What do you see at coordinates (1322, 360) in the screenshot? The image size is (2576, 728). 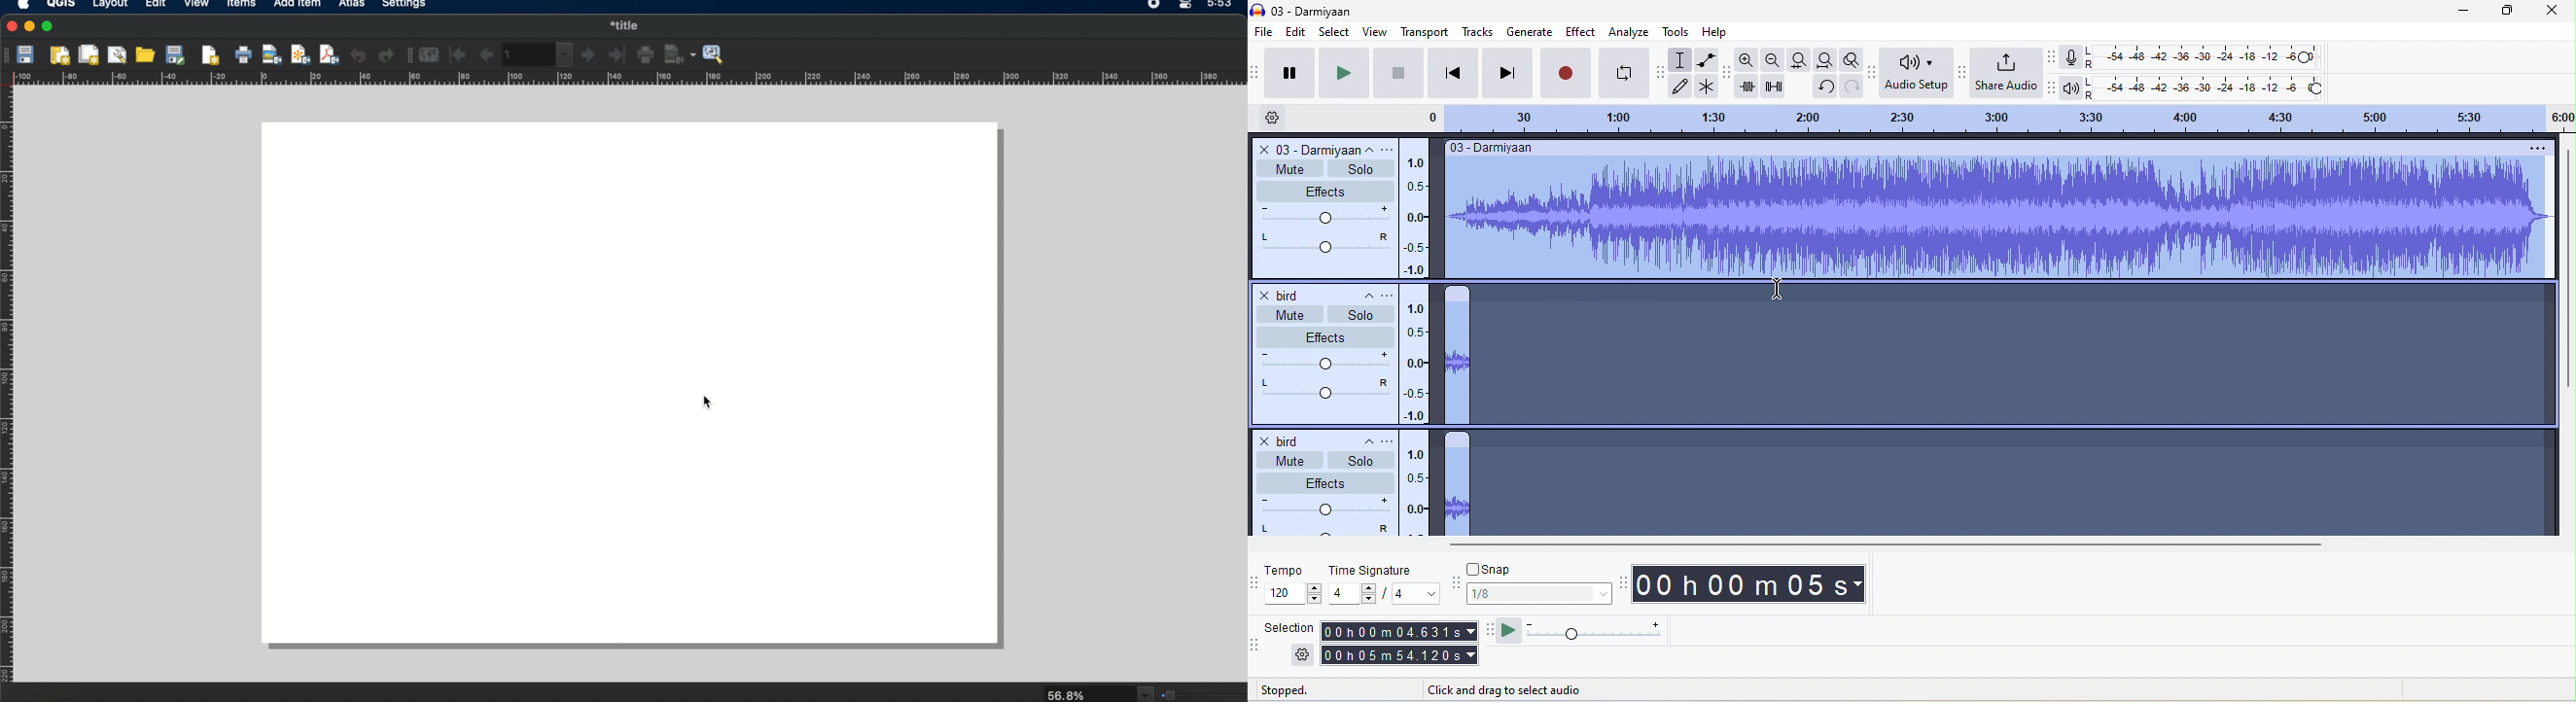 I see `volume` at bounding box center [1322, 360].